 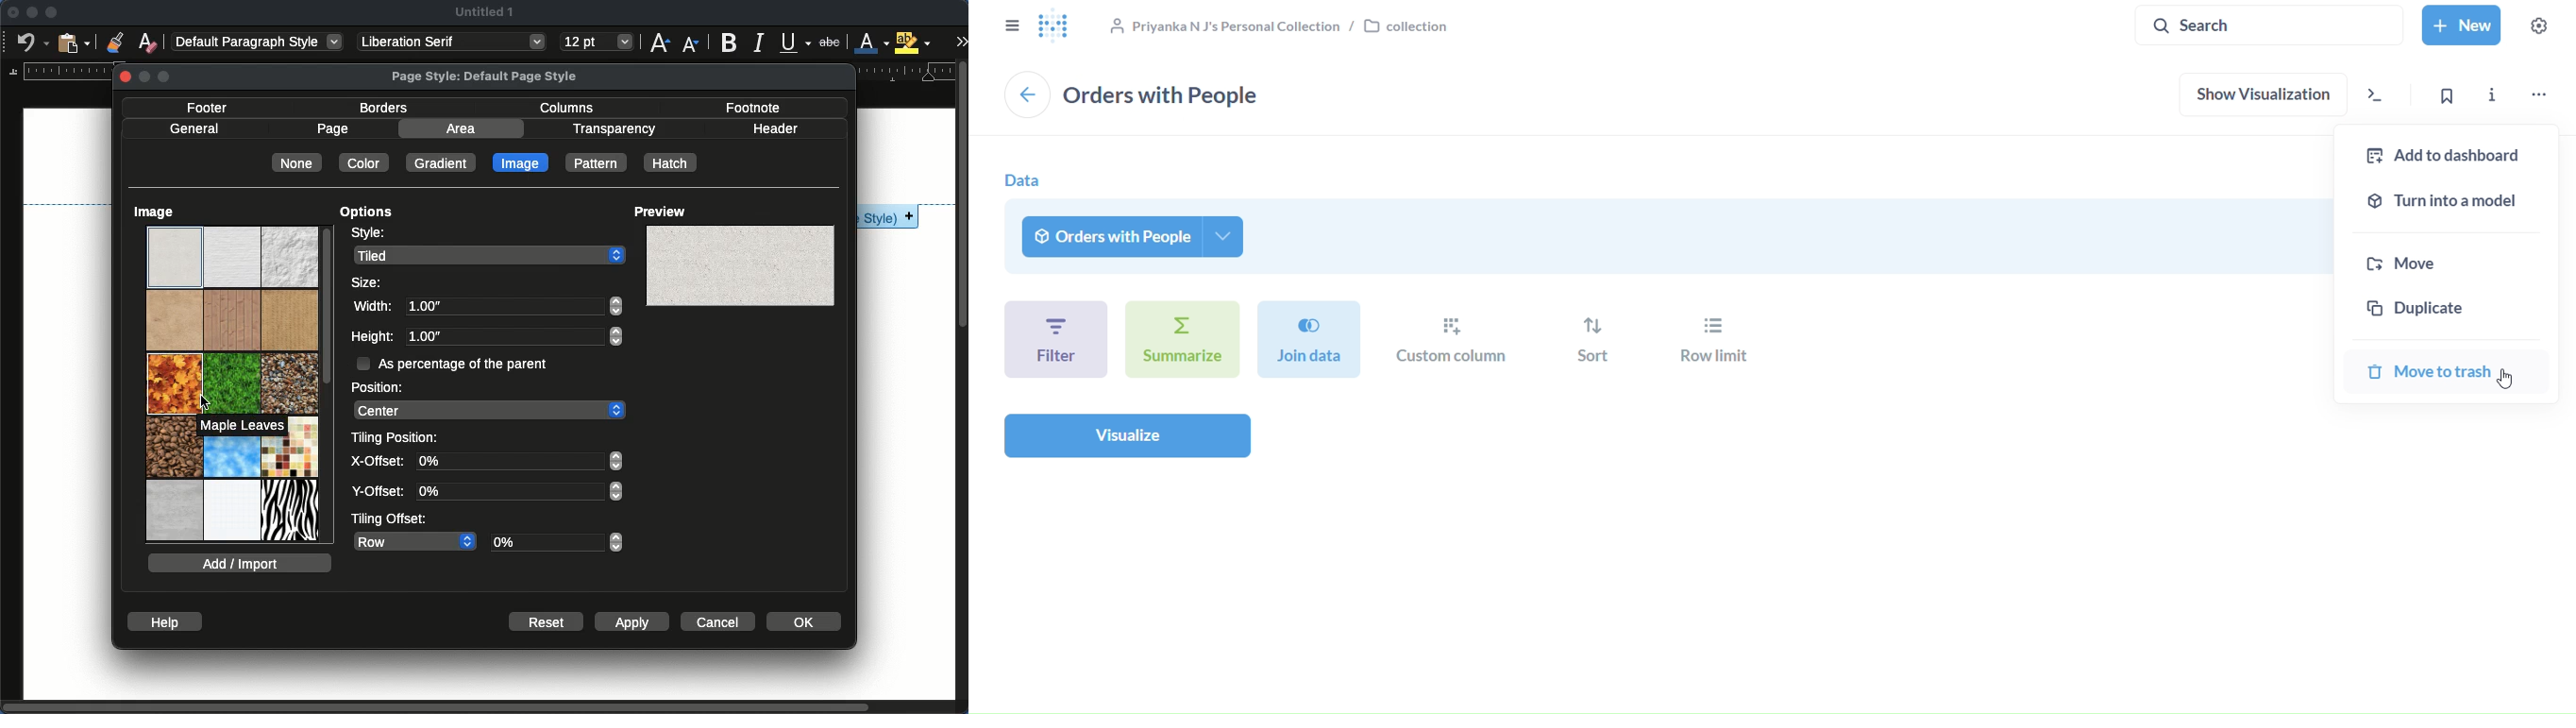 What do you see at coordinates (2447, 204) in the screenshot?
I see `turn into a model` at bounding box center [2447, 204].